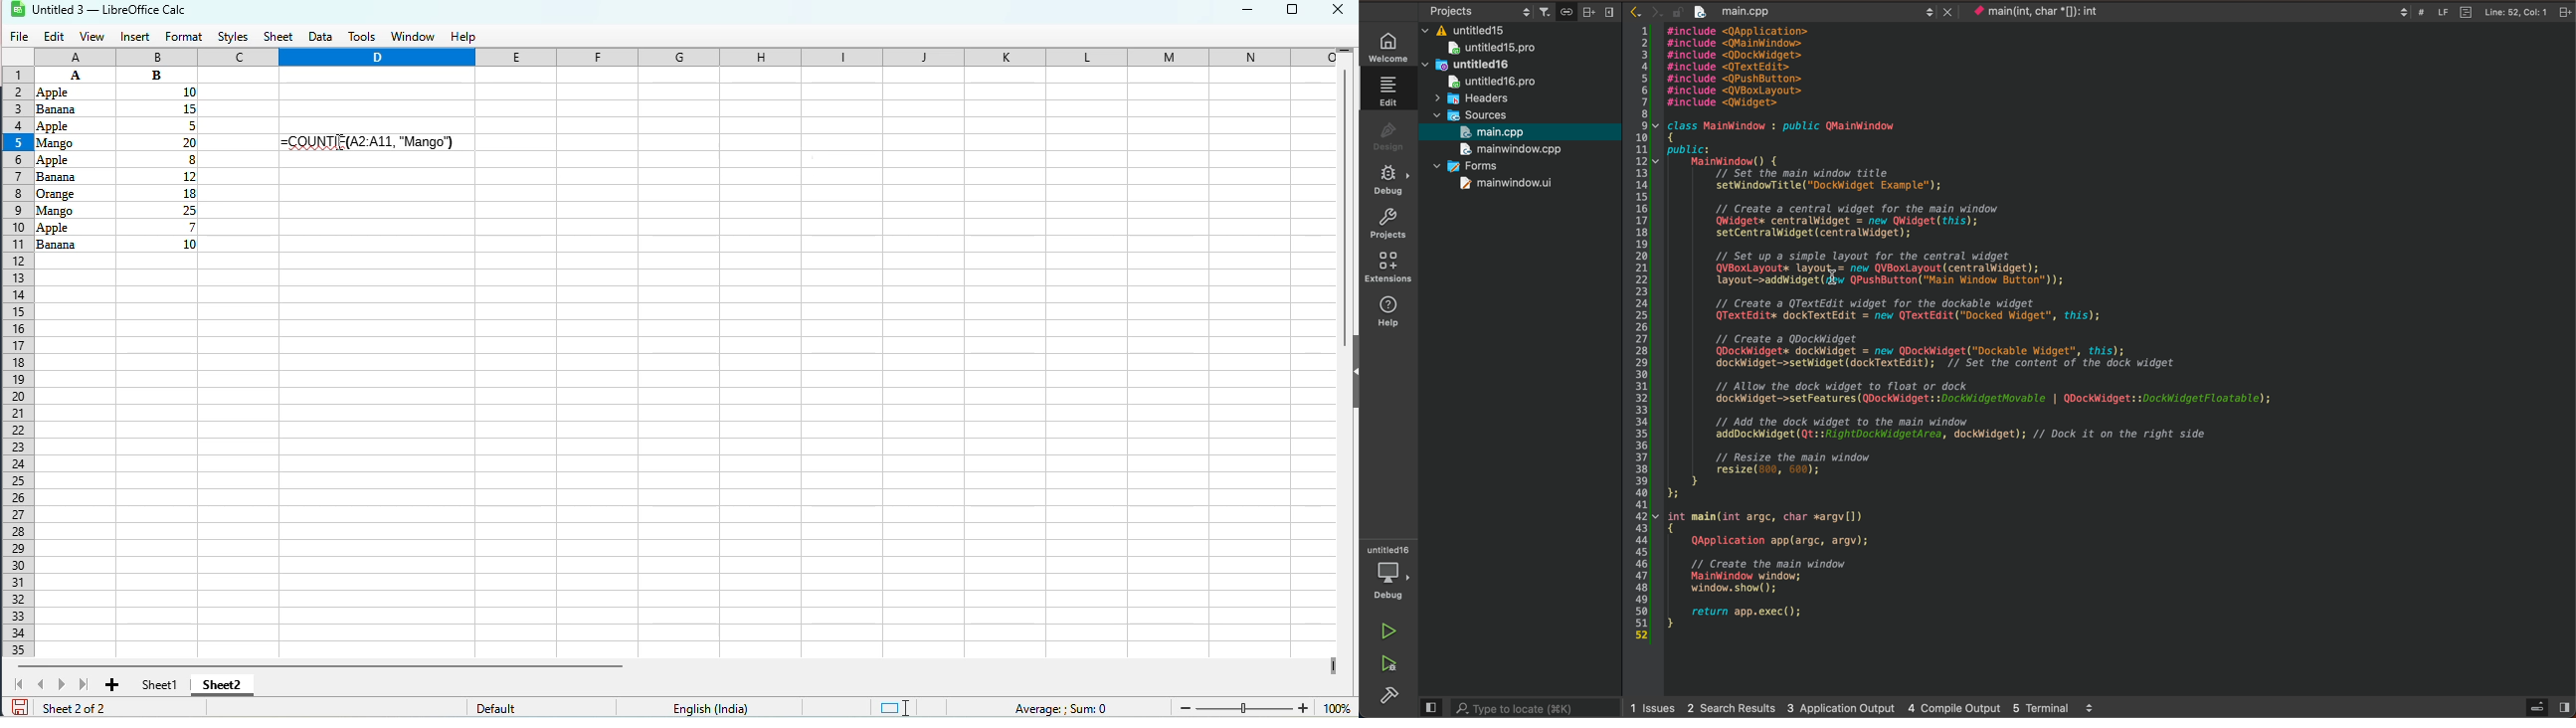  Describe the element at coordinates (1387, 630) in the screenshot. I see `run` at that location.